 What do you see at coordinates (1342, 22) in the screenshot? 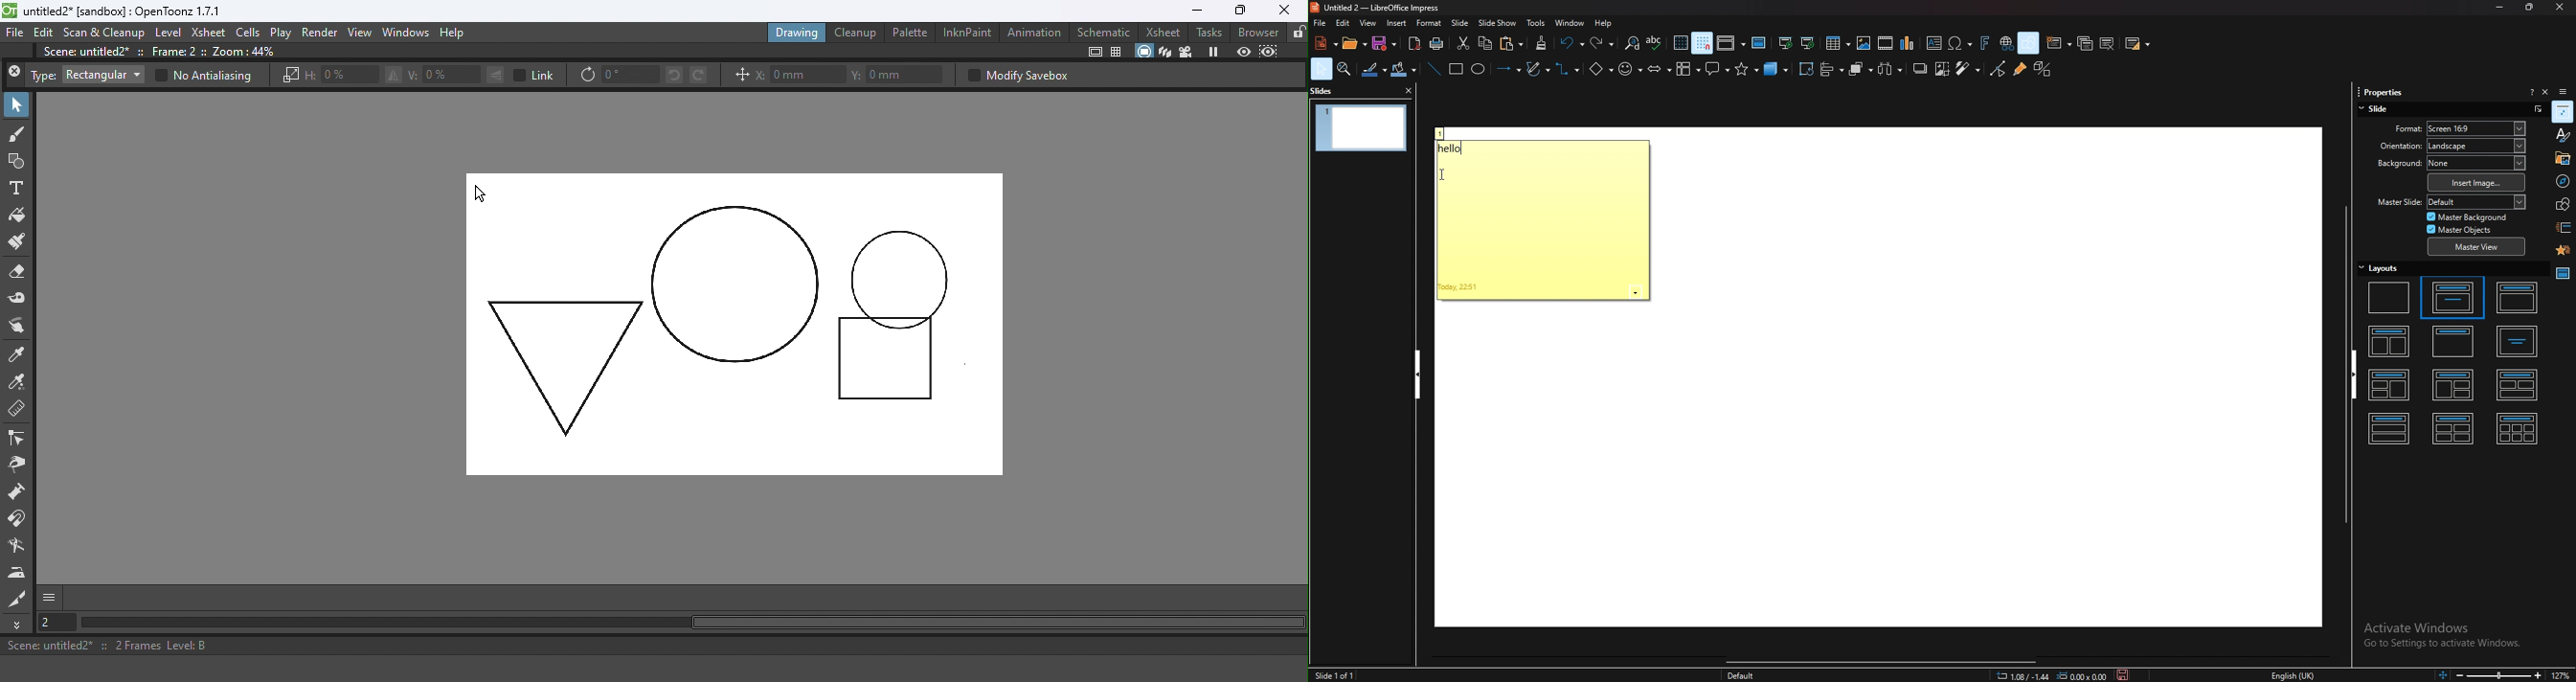
I see `edit` at bounding box center [1342, 22].